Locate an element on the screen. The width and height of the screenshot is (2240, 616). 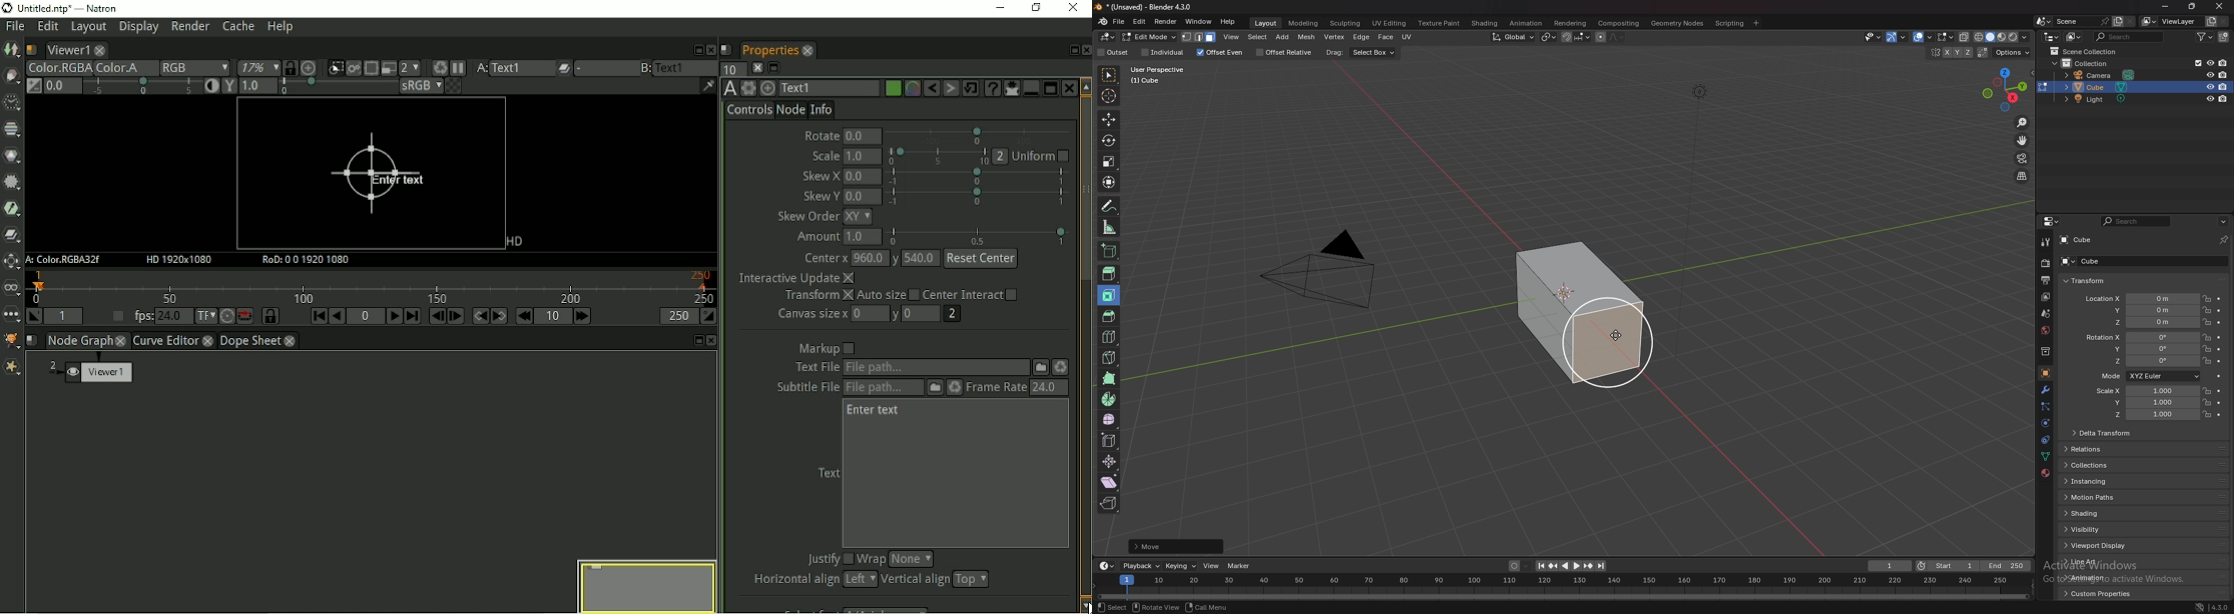
orthographic/perspective is located at coordinates (2023, 177).